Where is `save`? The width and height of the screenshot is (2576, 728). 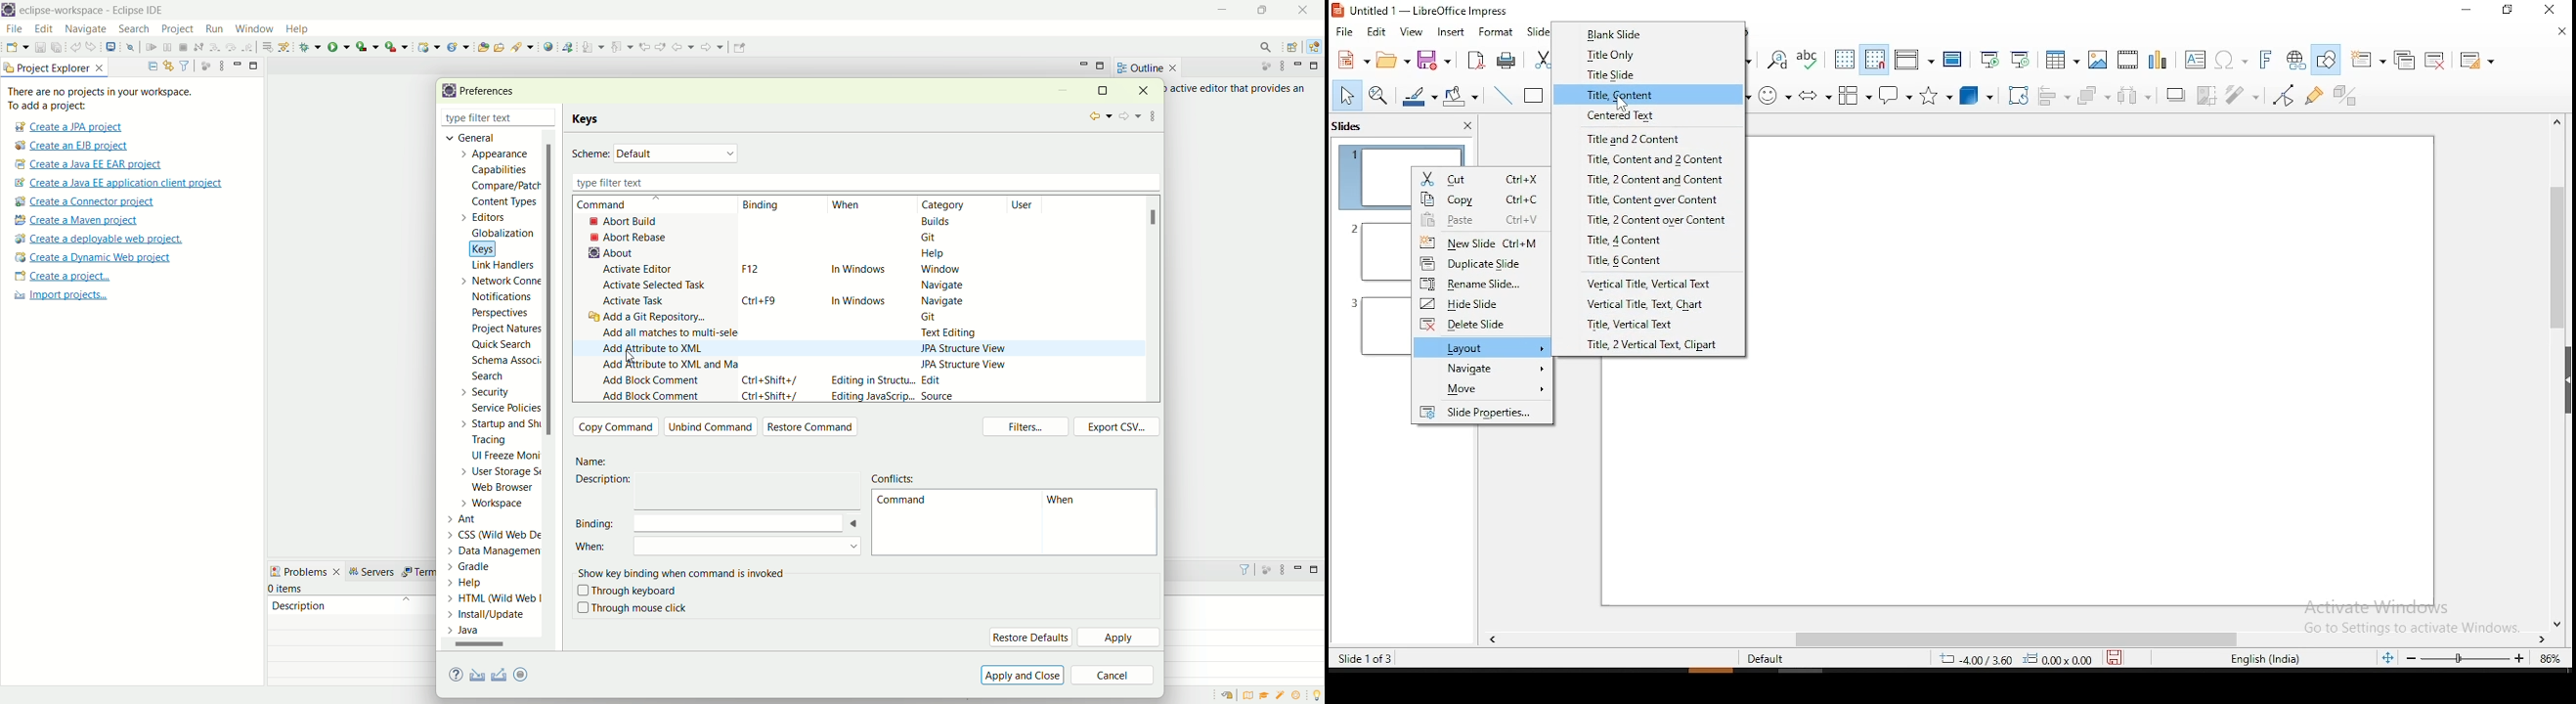
save is located at coordinates (2115, 659).